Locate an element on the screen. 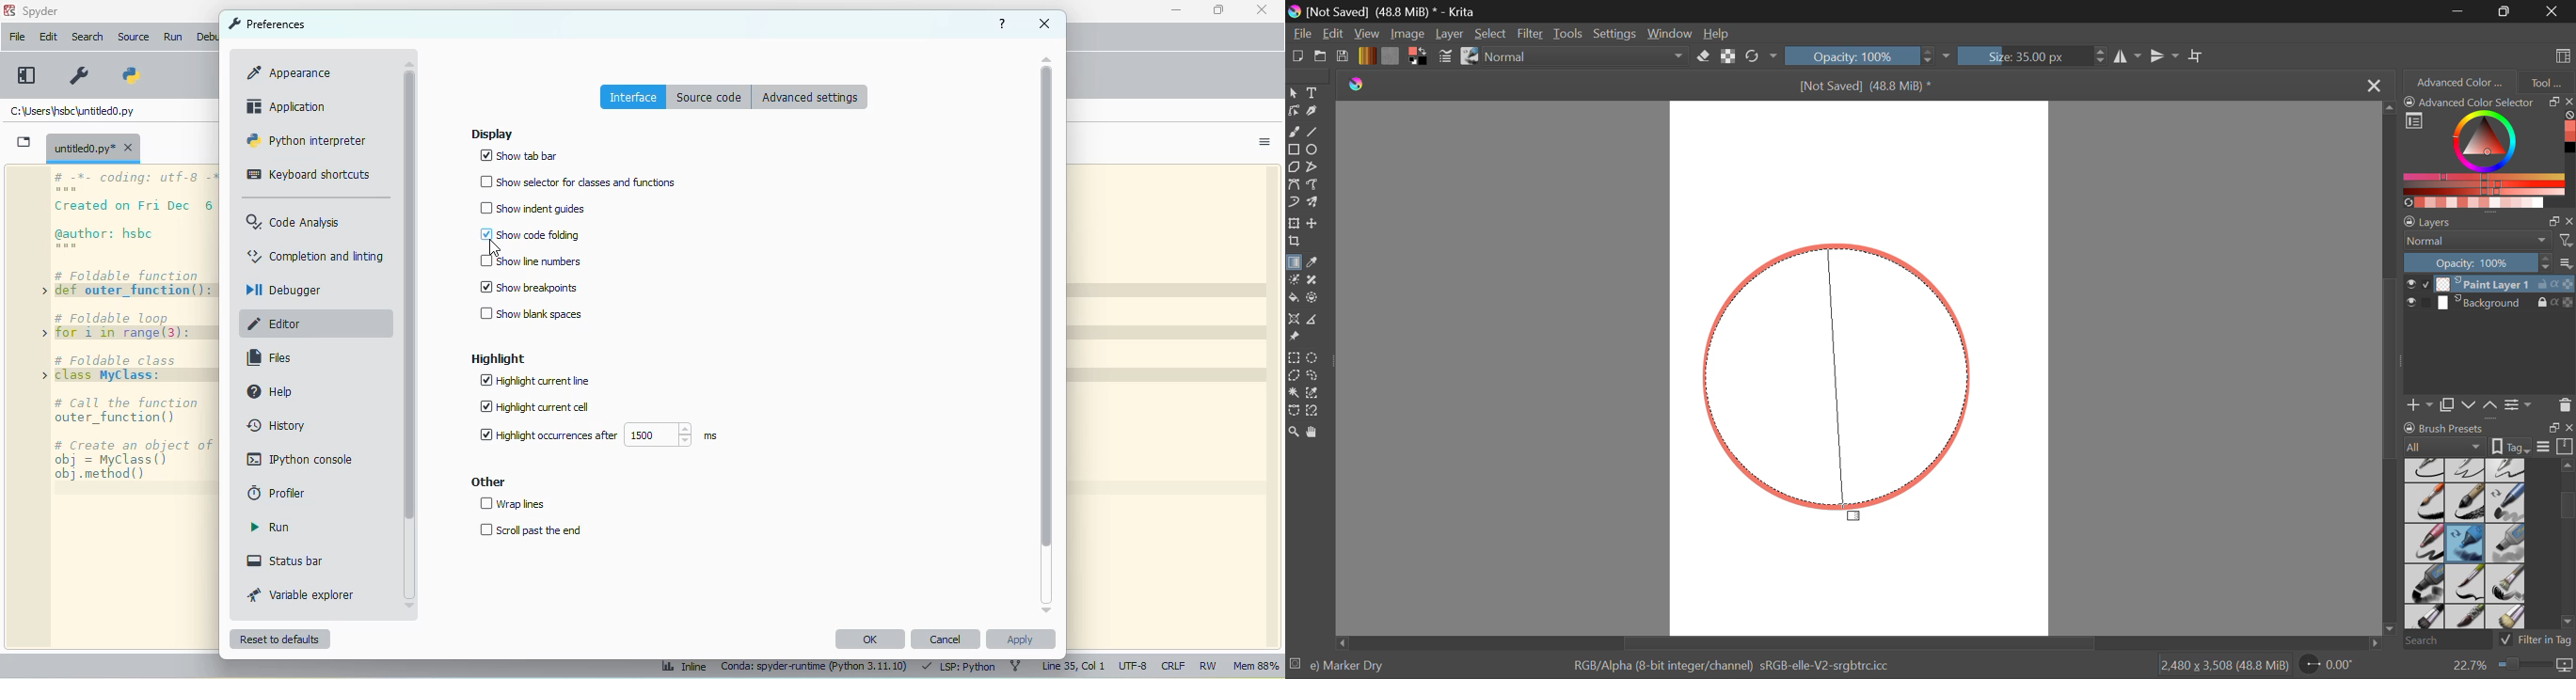 The image size is (2576, 700). debugger is located at coordinates (283, 290).